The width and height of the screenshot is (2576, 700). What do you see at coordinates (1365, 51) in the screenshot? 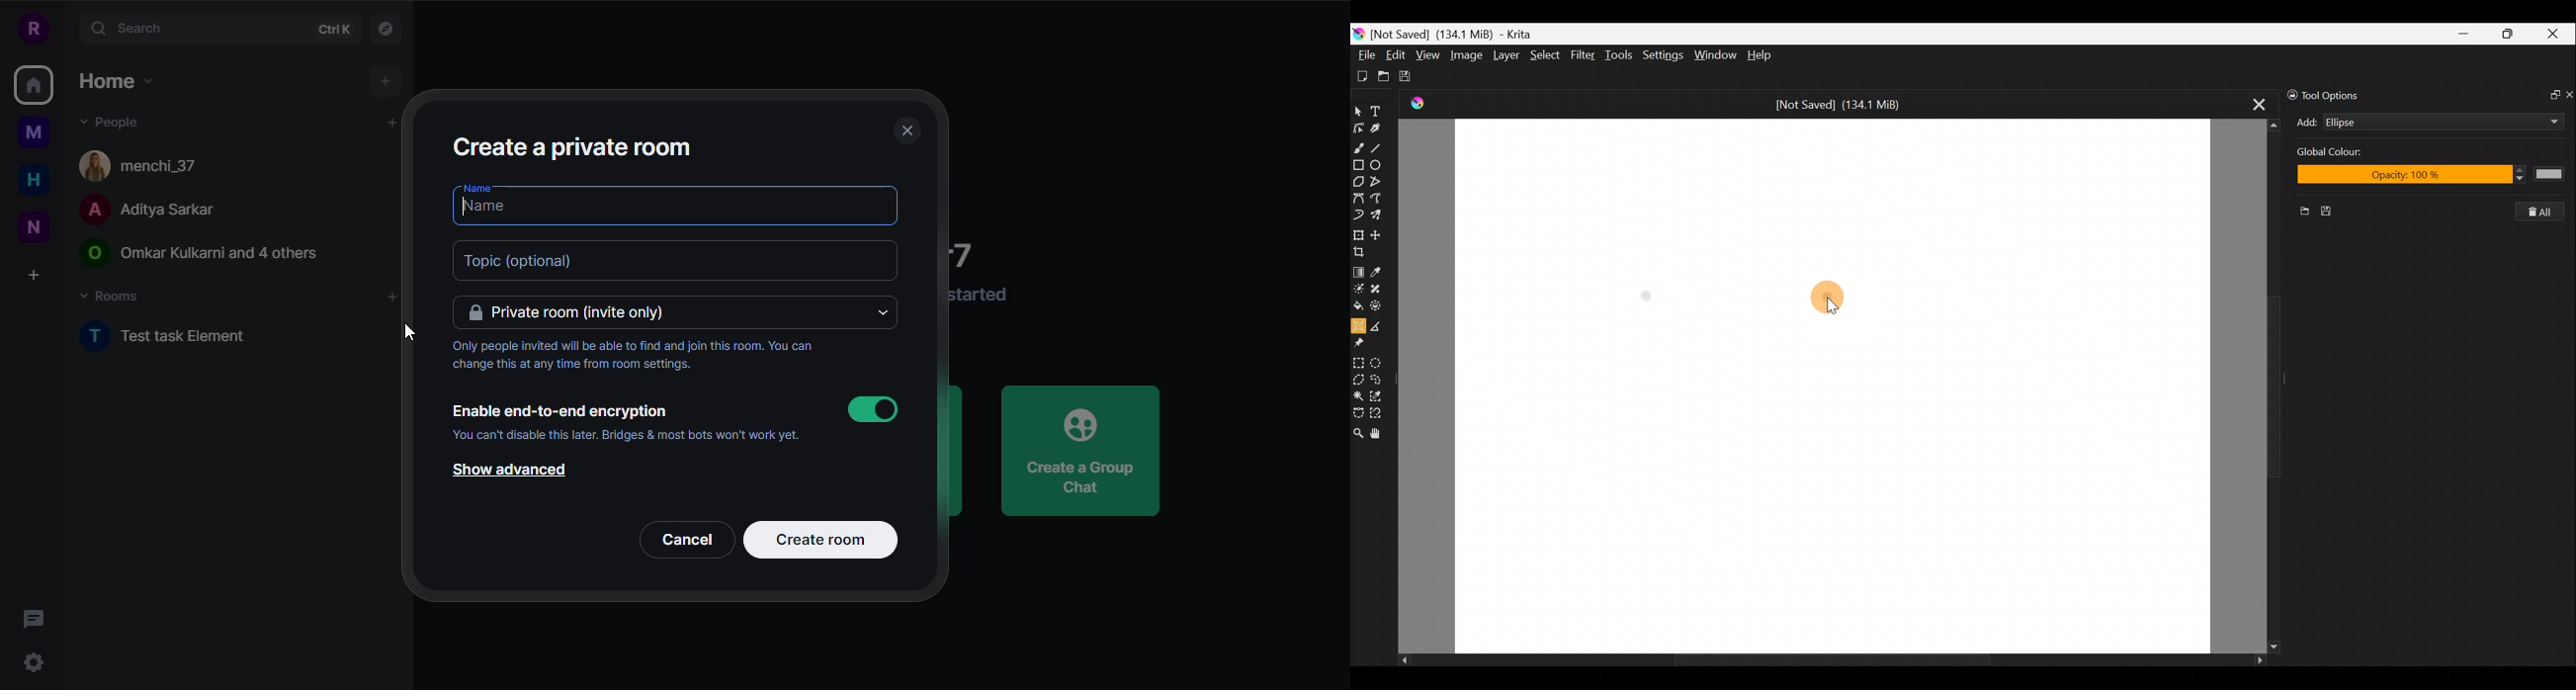
I see `File` at bounding box center [1365, 51].